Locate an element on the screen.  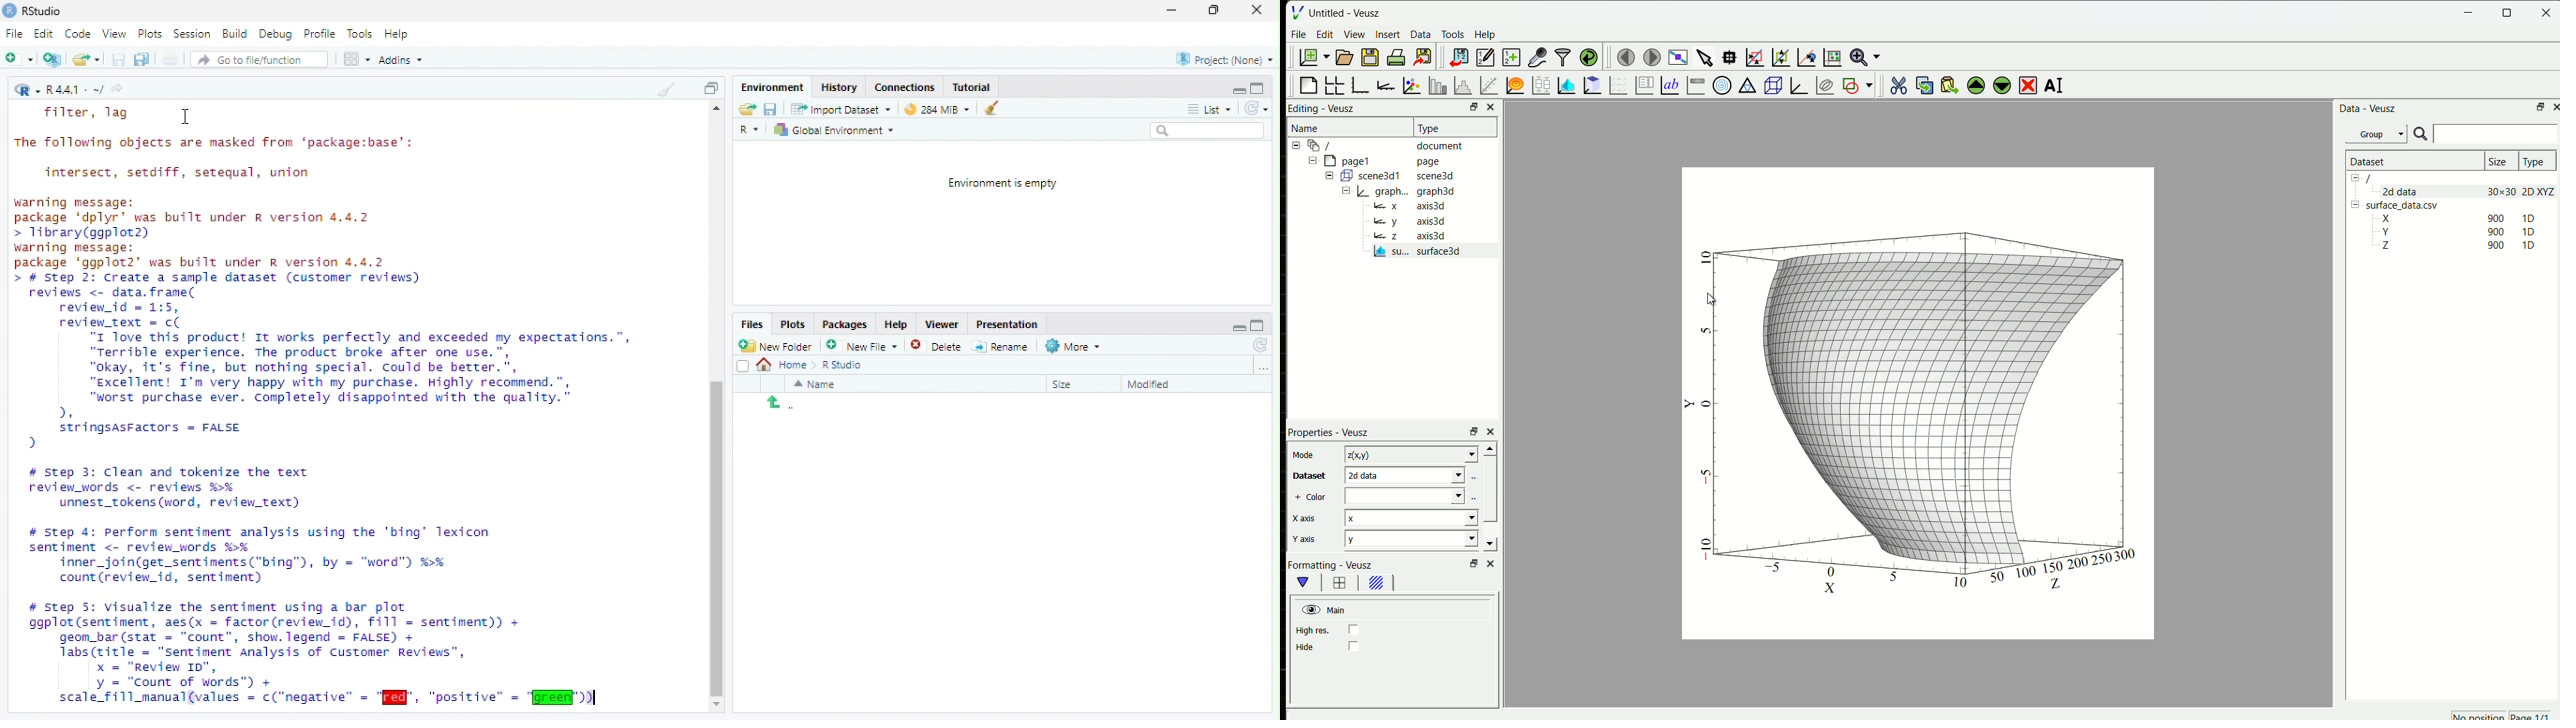
The following objects are masked from ‘package:base’:
intersect, setdiff, setequal, union is located at coordinates (225, 160).